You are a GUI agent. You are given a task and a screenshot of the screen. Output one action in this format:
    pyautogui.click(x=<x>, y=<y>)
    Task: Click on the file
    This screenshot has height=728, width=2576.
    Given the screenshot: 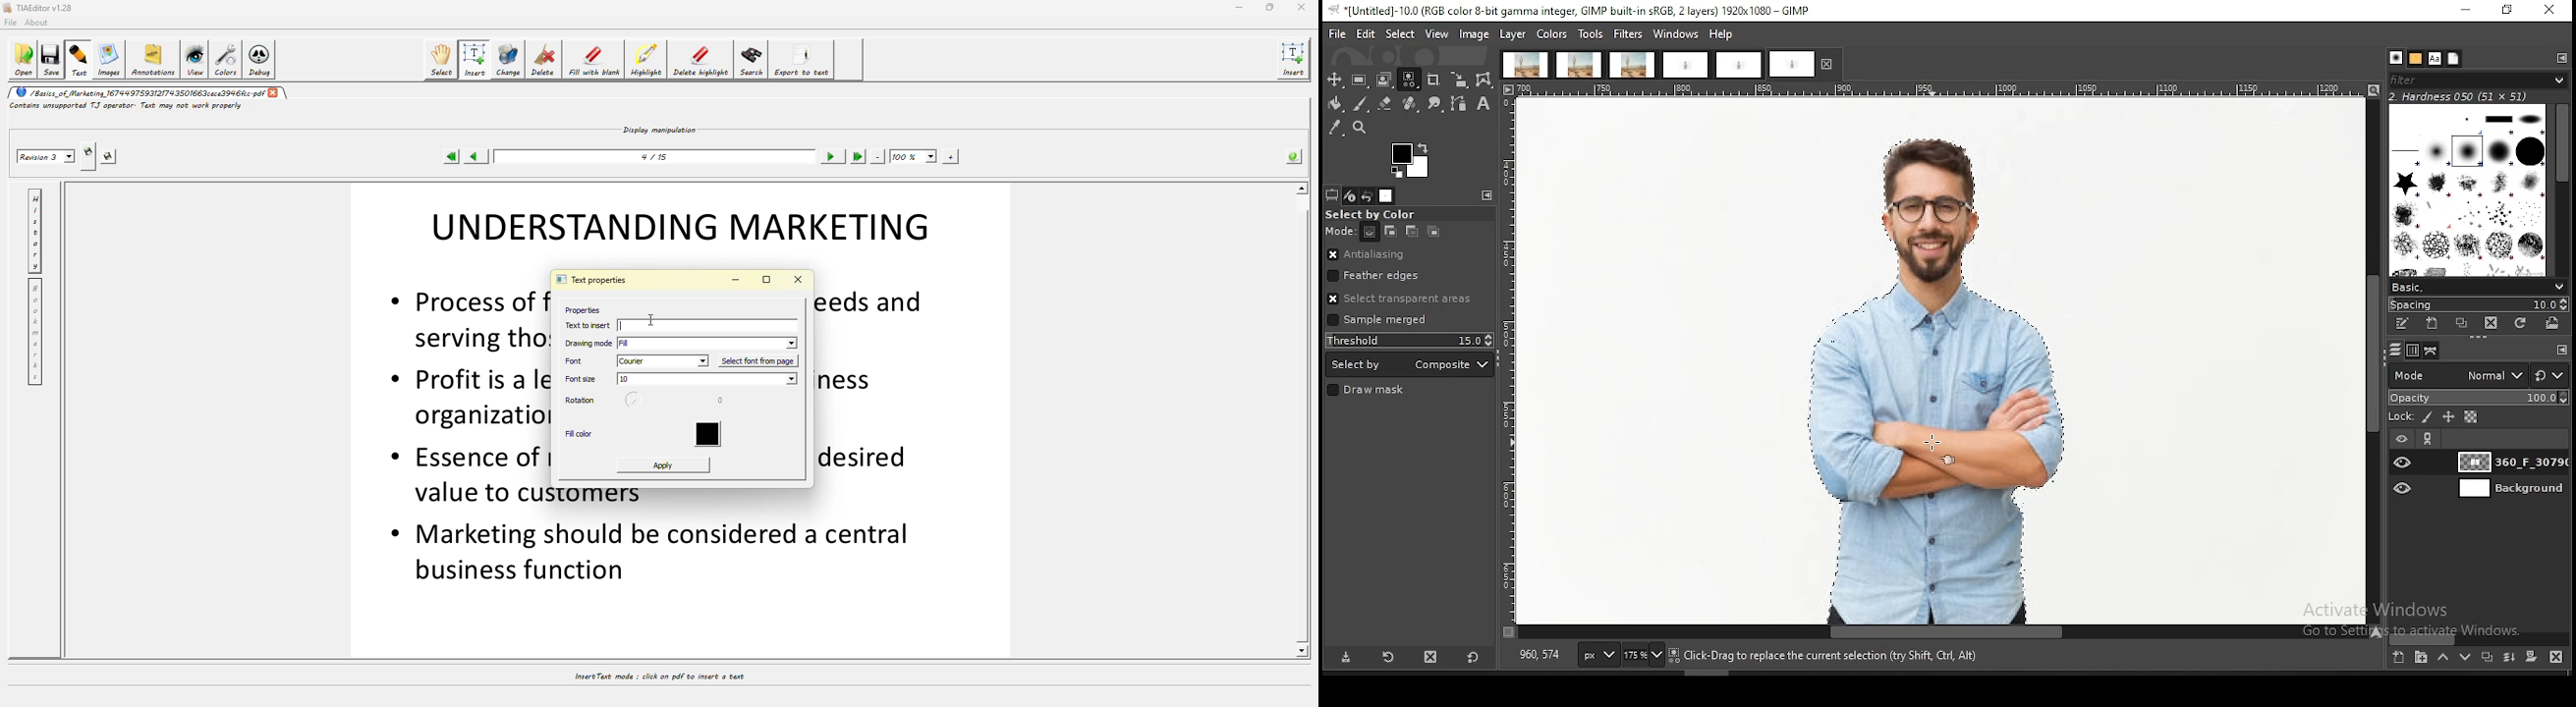 What is the action you would take?
    pyautogui.click(x=1338, y=34)
    